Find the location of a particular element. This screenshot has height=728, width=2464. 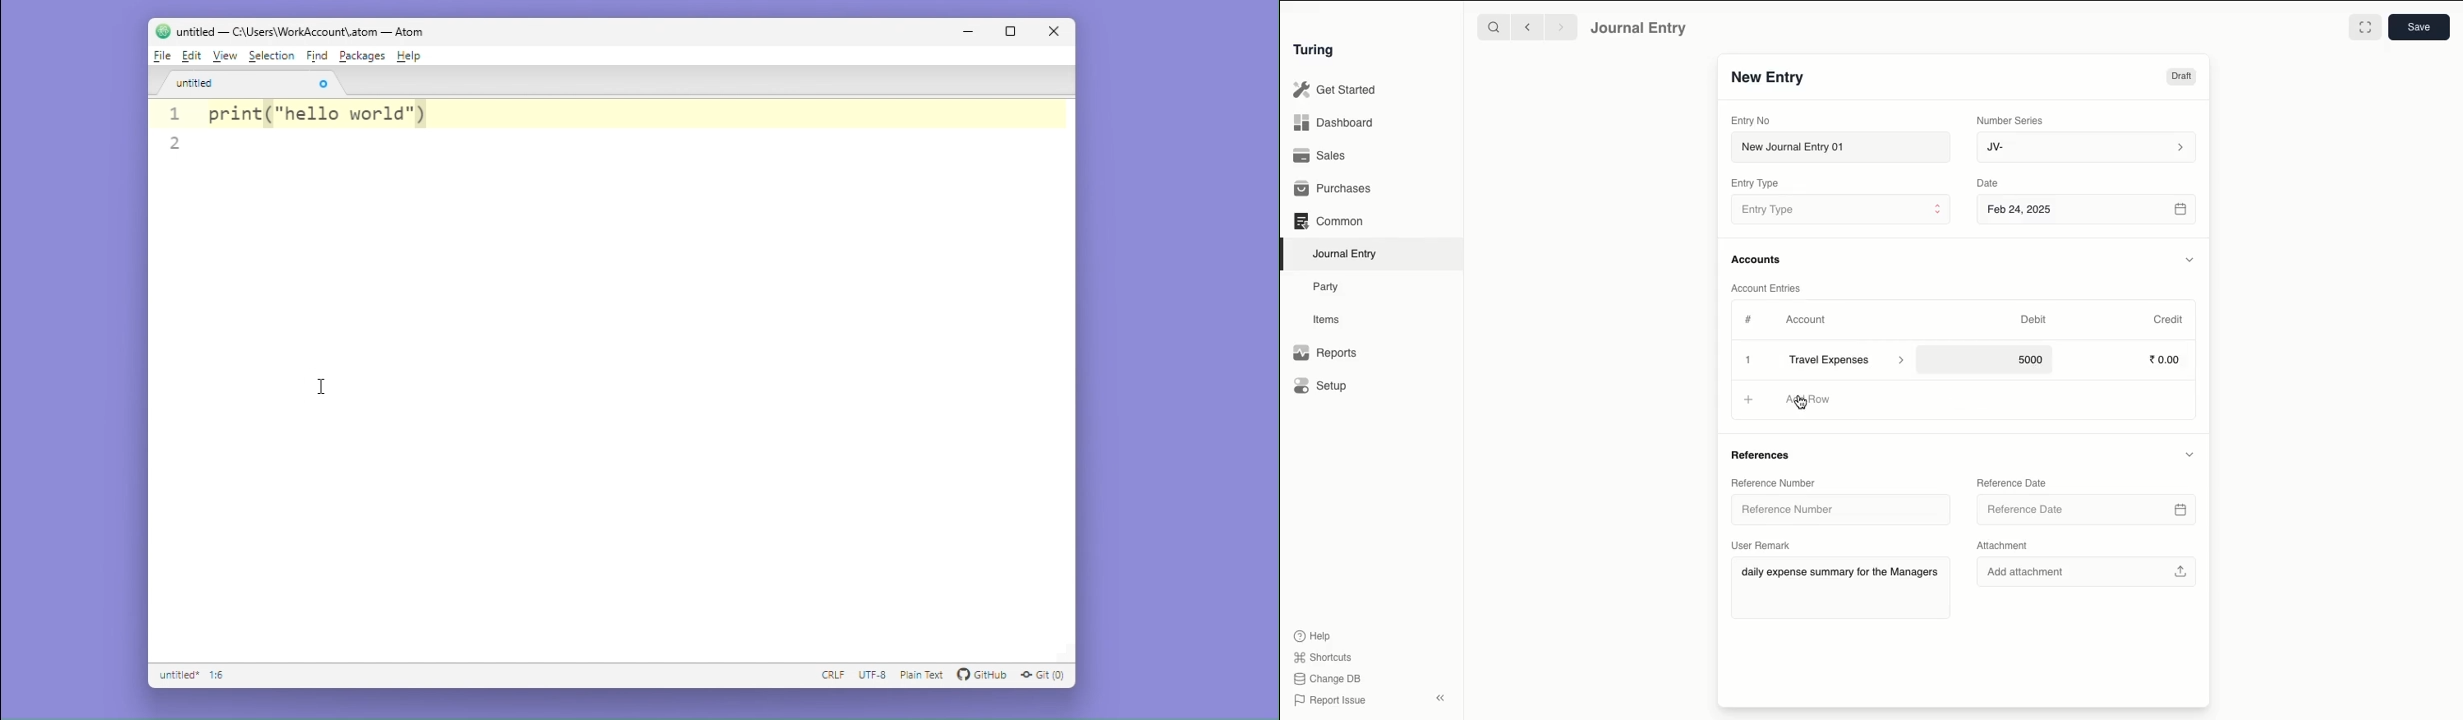

Search is located at coordinates (1493, 26).